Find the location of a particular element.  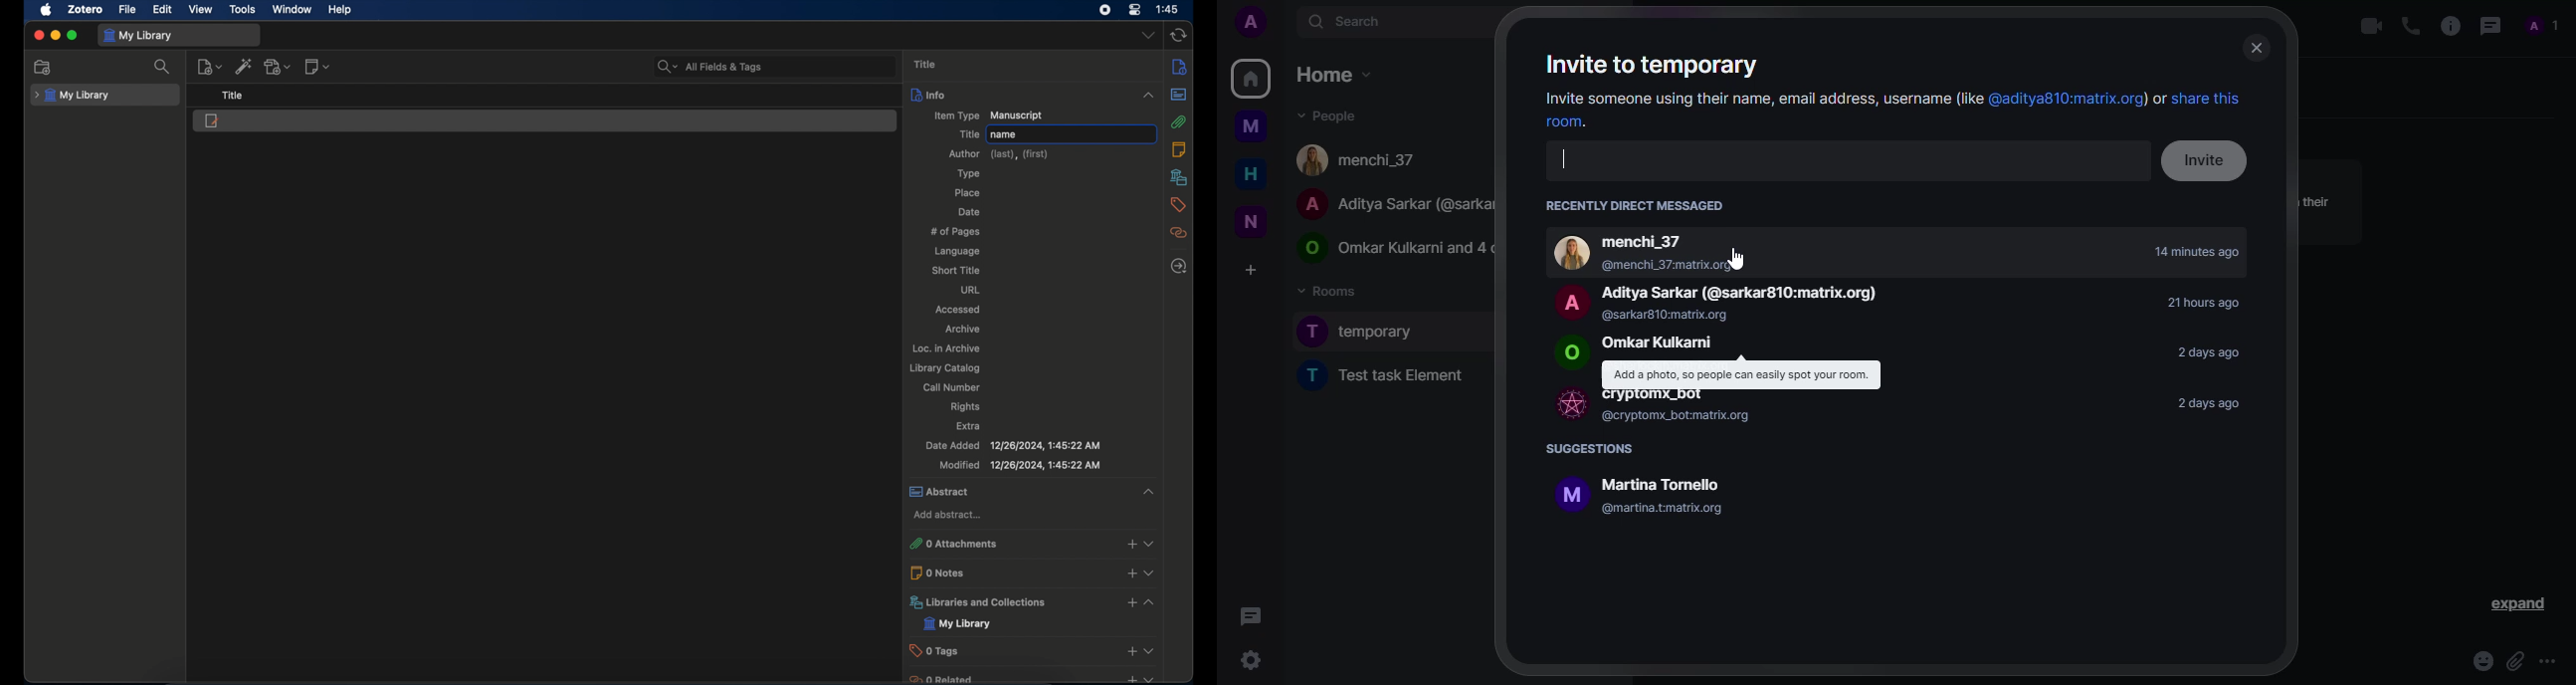

edit is located at coordinates (164, 10).